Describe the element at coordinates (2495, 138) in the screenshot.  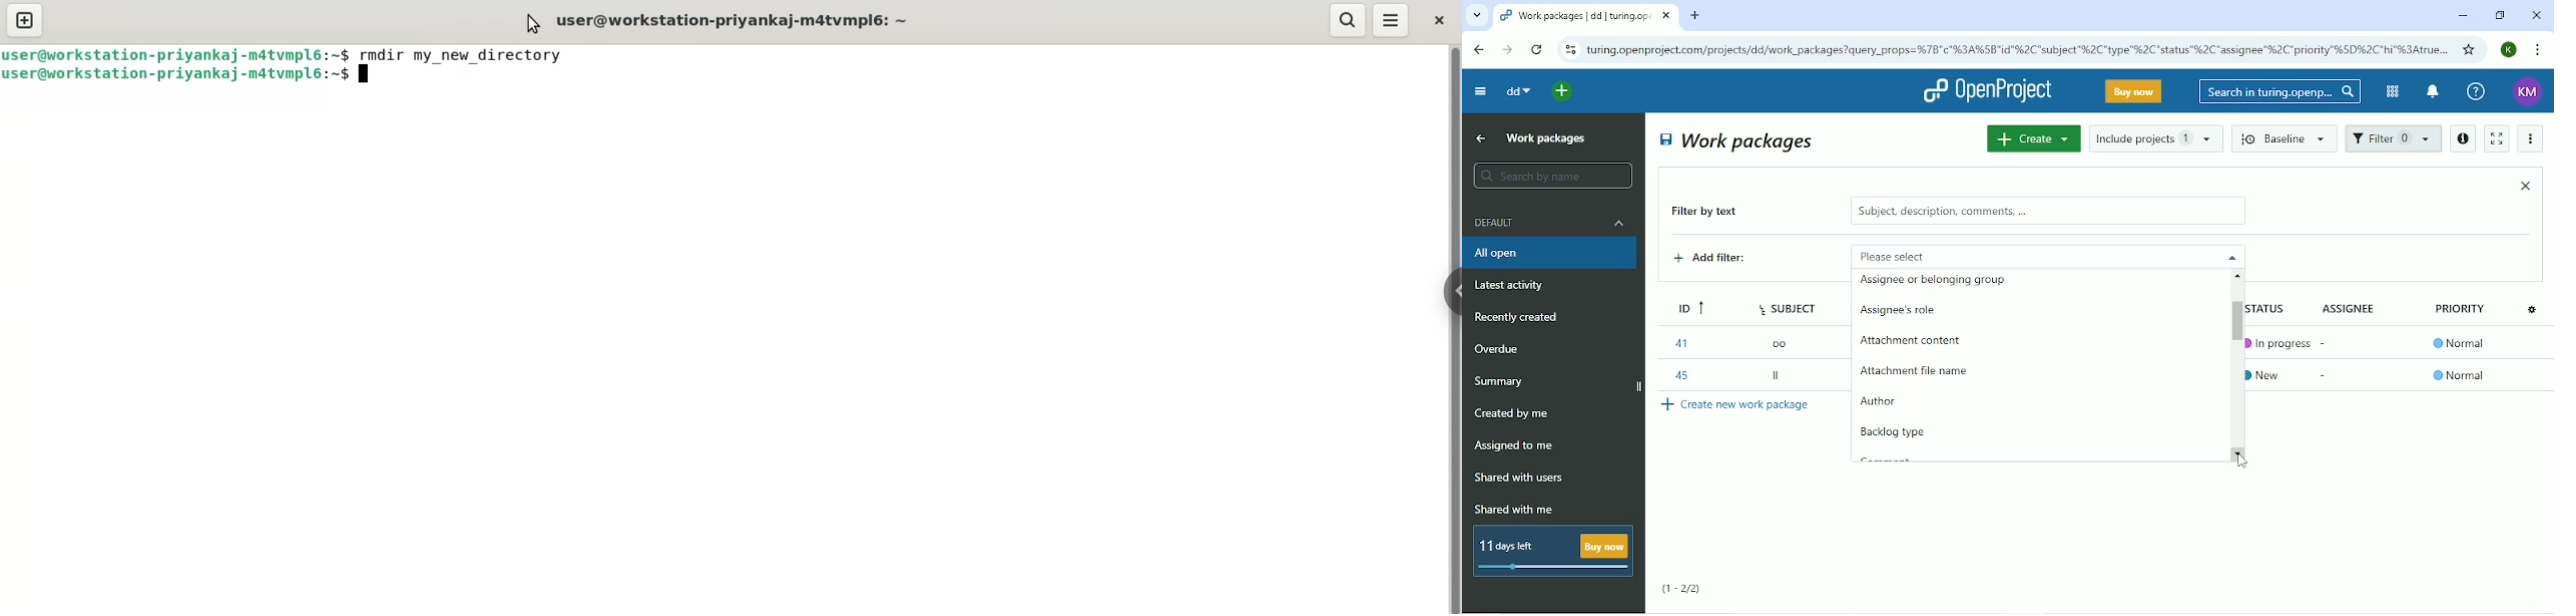
I see `Activate zen mode` at that location.